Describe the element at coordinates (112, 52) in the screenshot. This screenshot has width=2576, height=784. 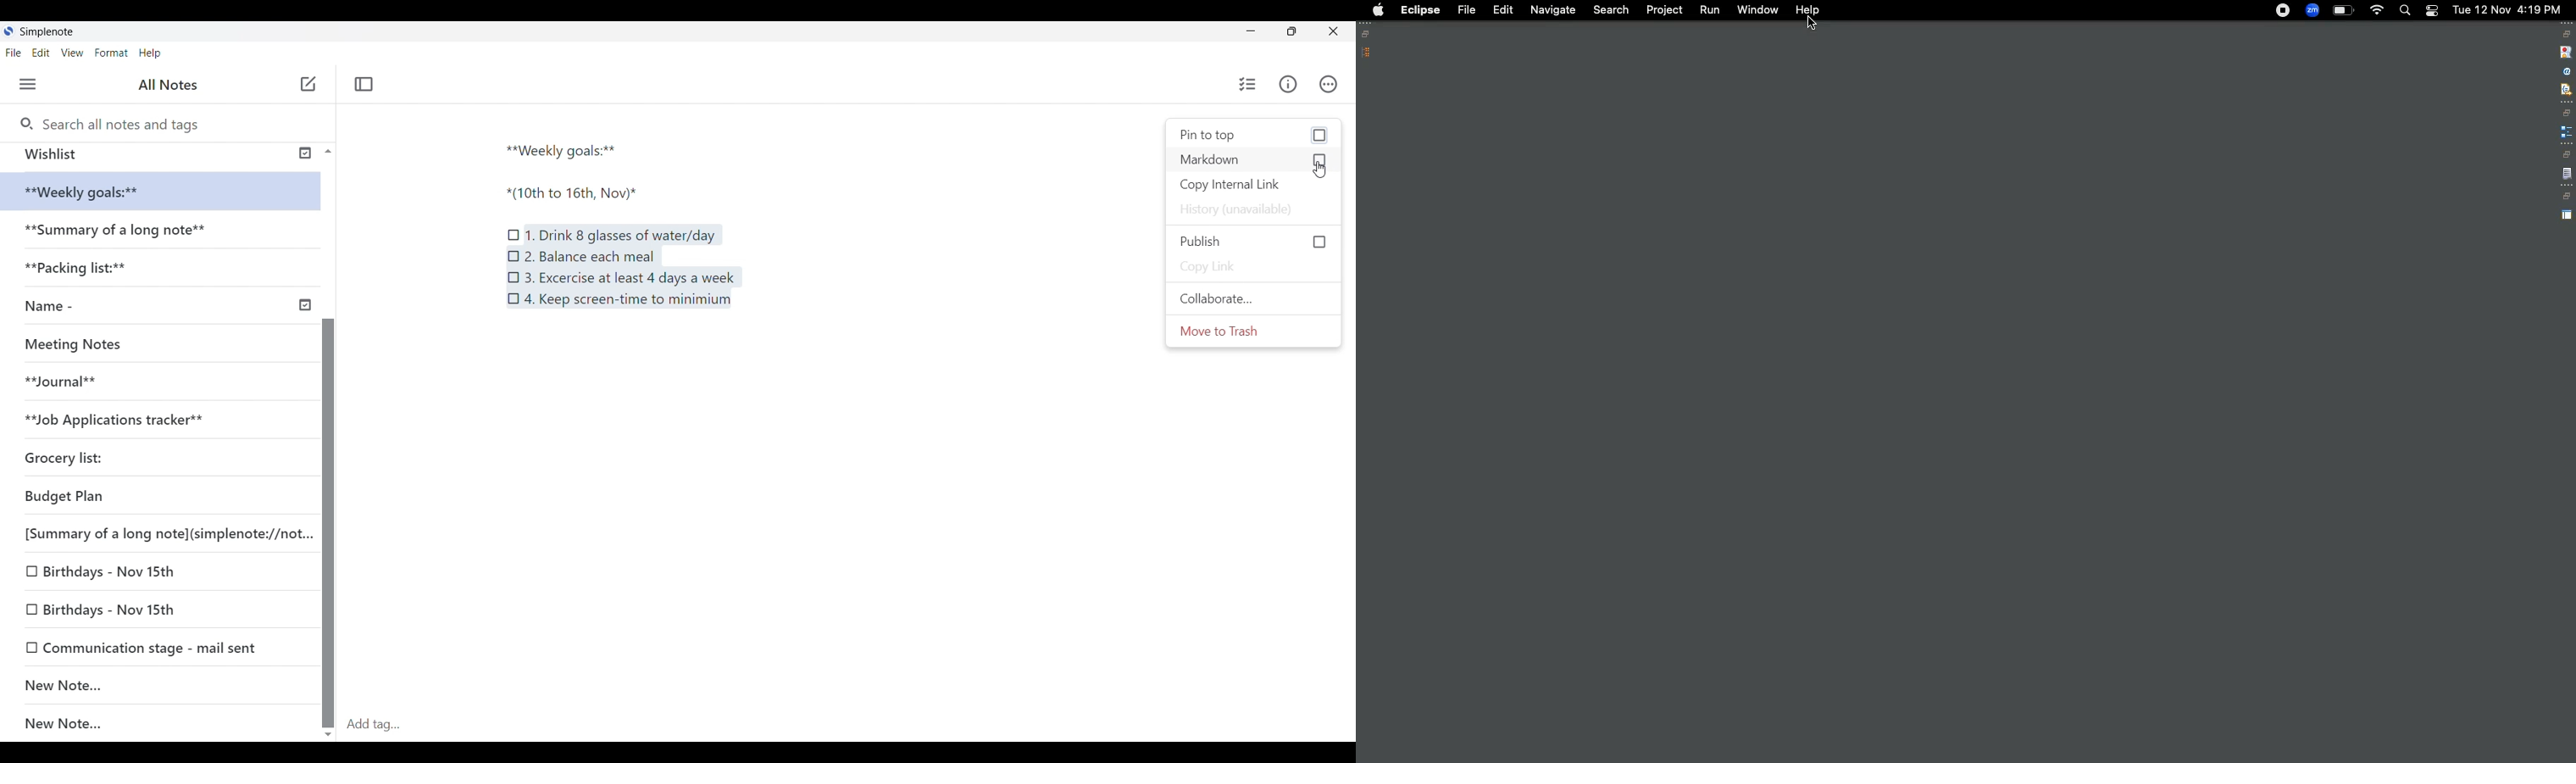
I see `Format` at that location.